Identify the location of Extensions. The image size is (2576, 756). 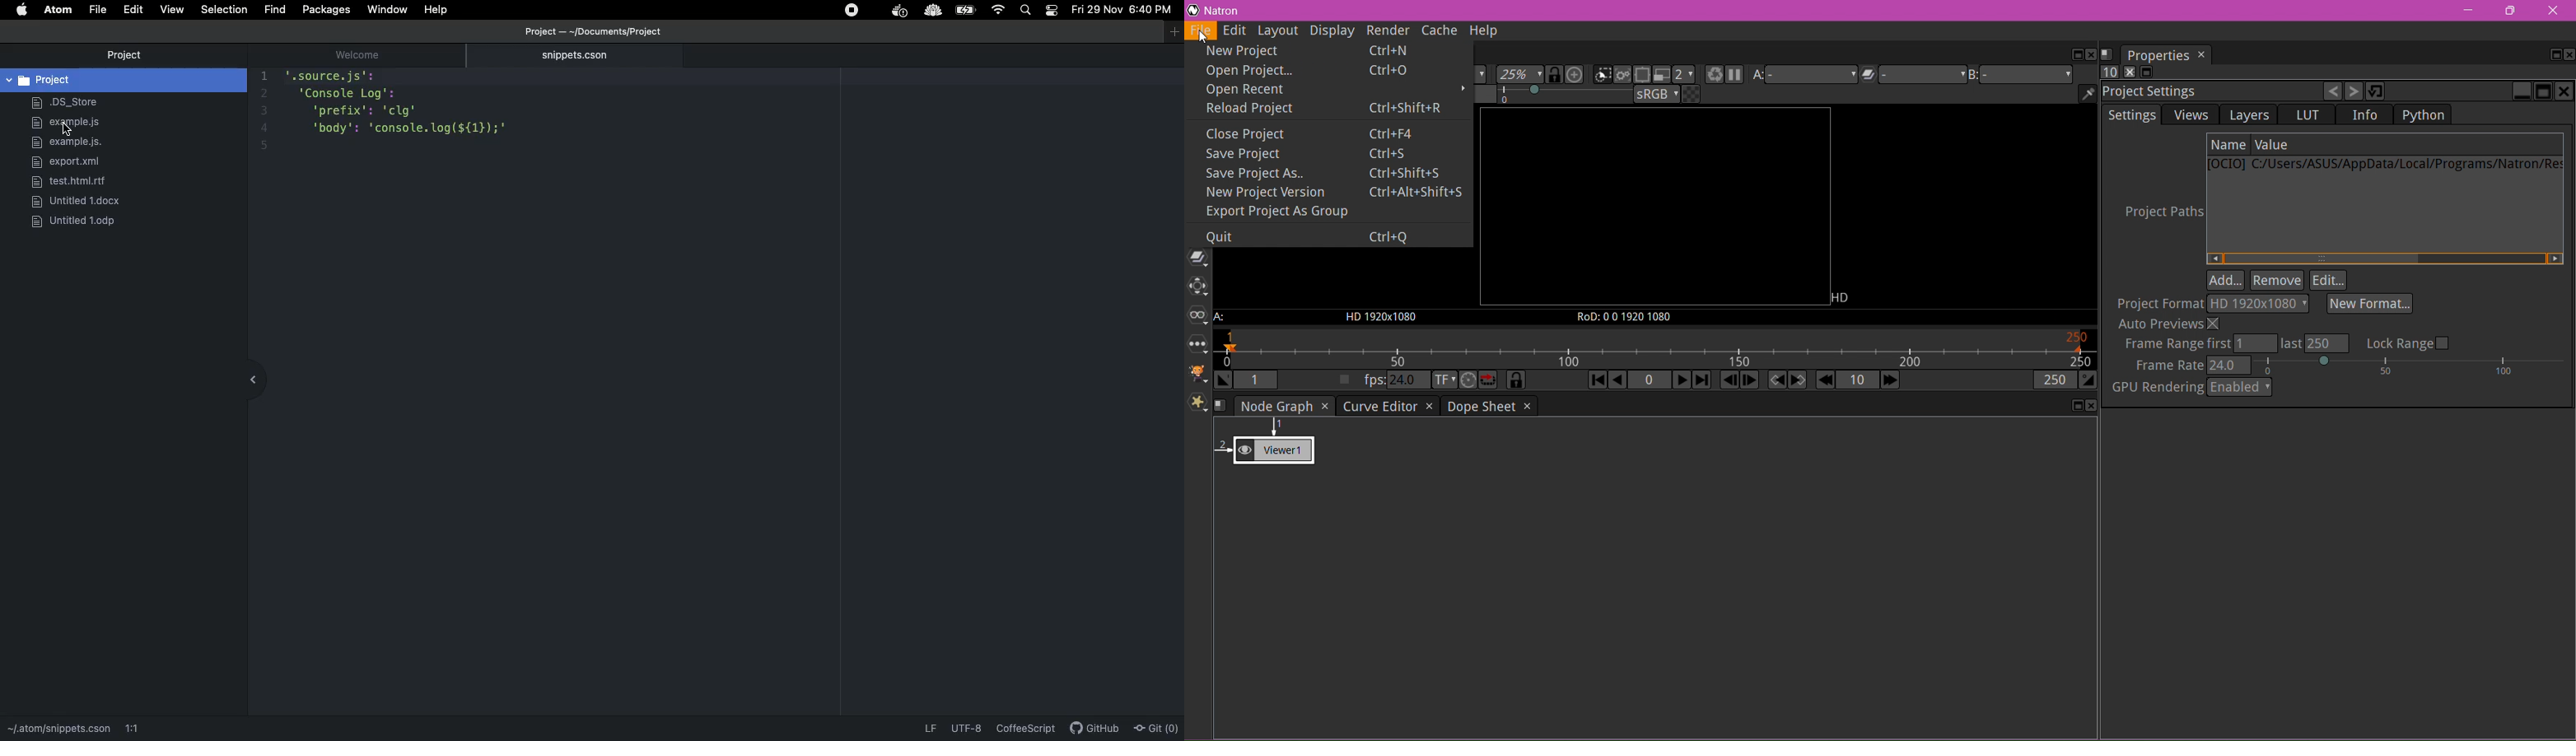
(857, 10).